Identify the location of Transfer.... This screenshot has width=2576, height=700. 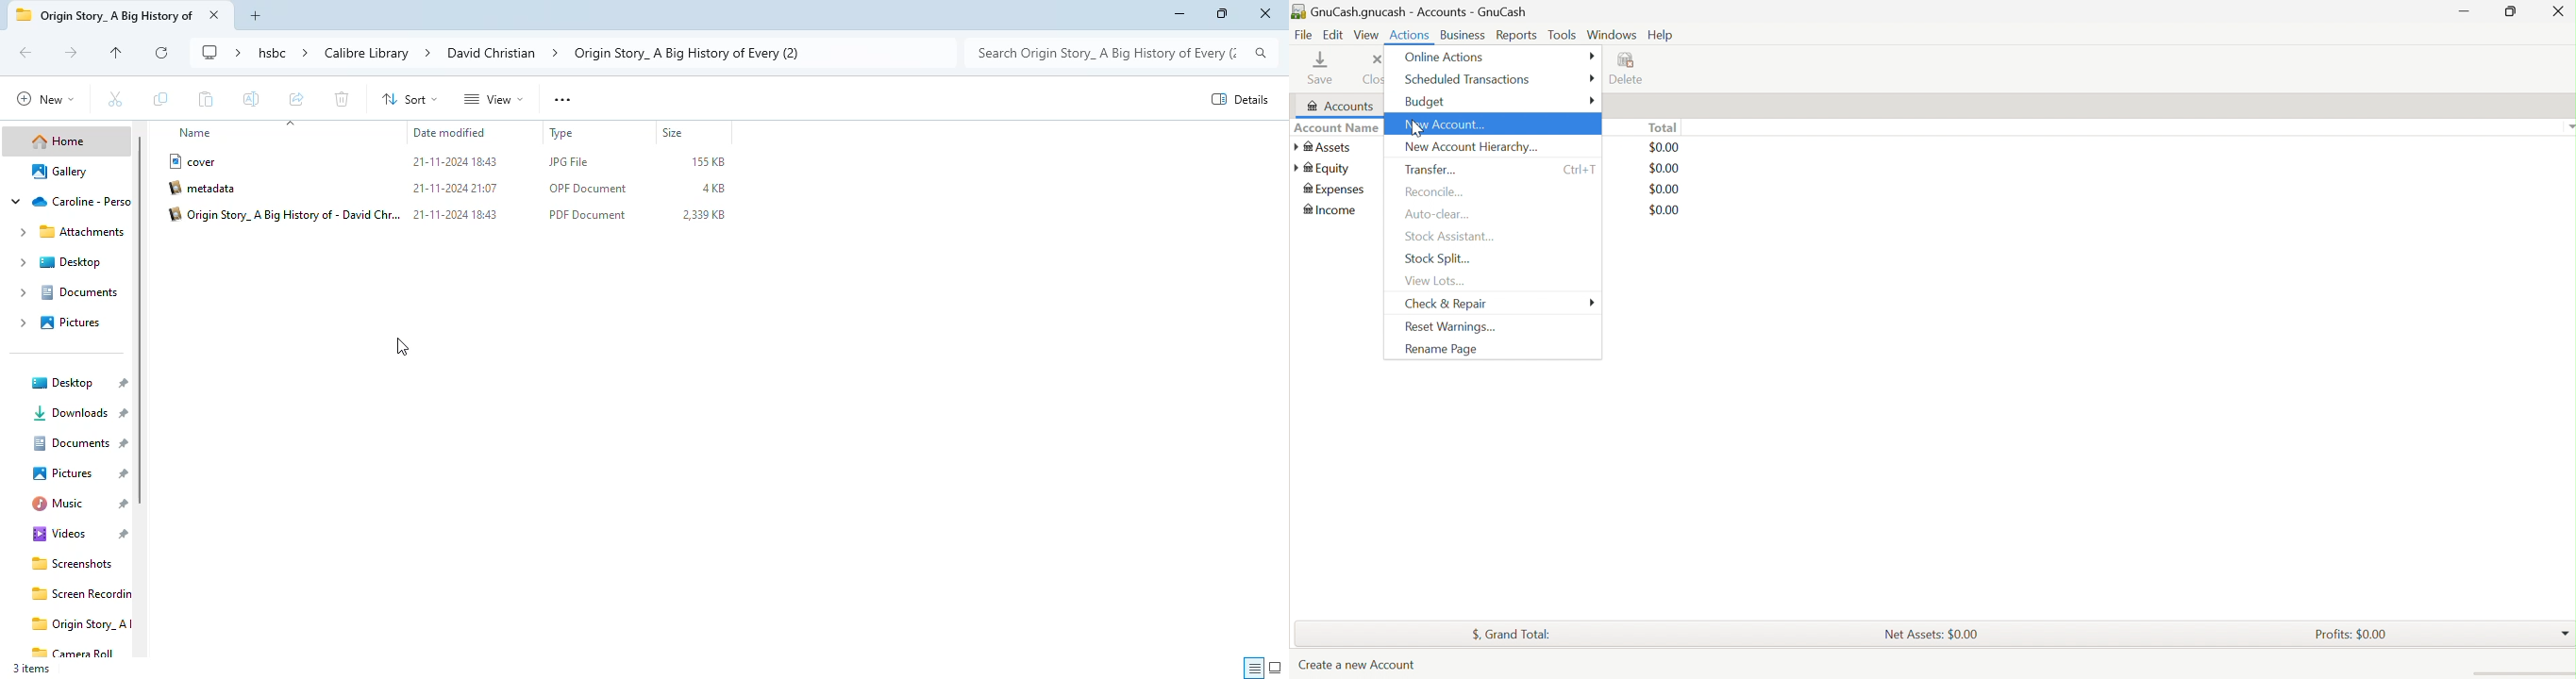
(1432, 170).